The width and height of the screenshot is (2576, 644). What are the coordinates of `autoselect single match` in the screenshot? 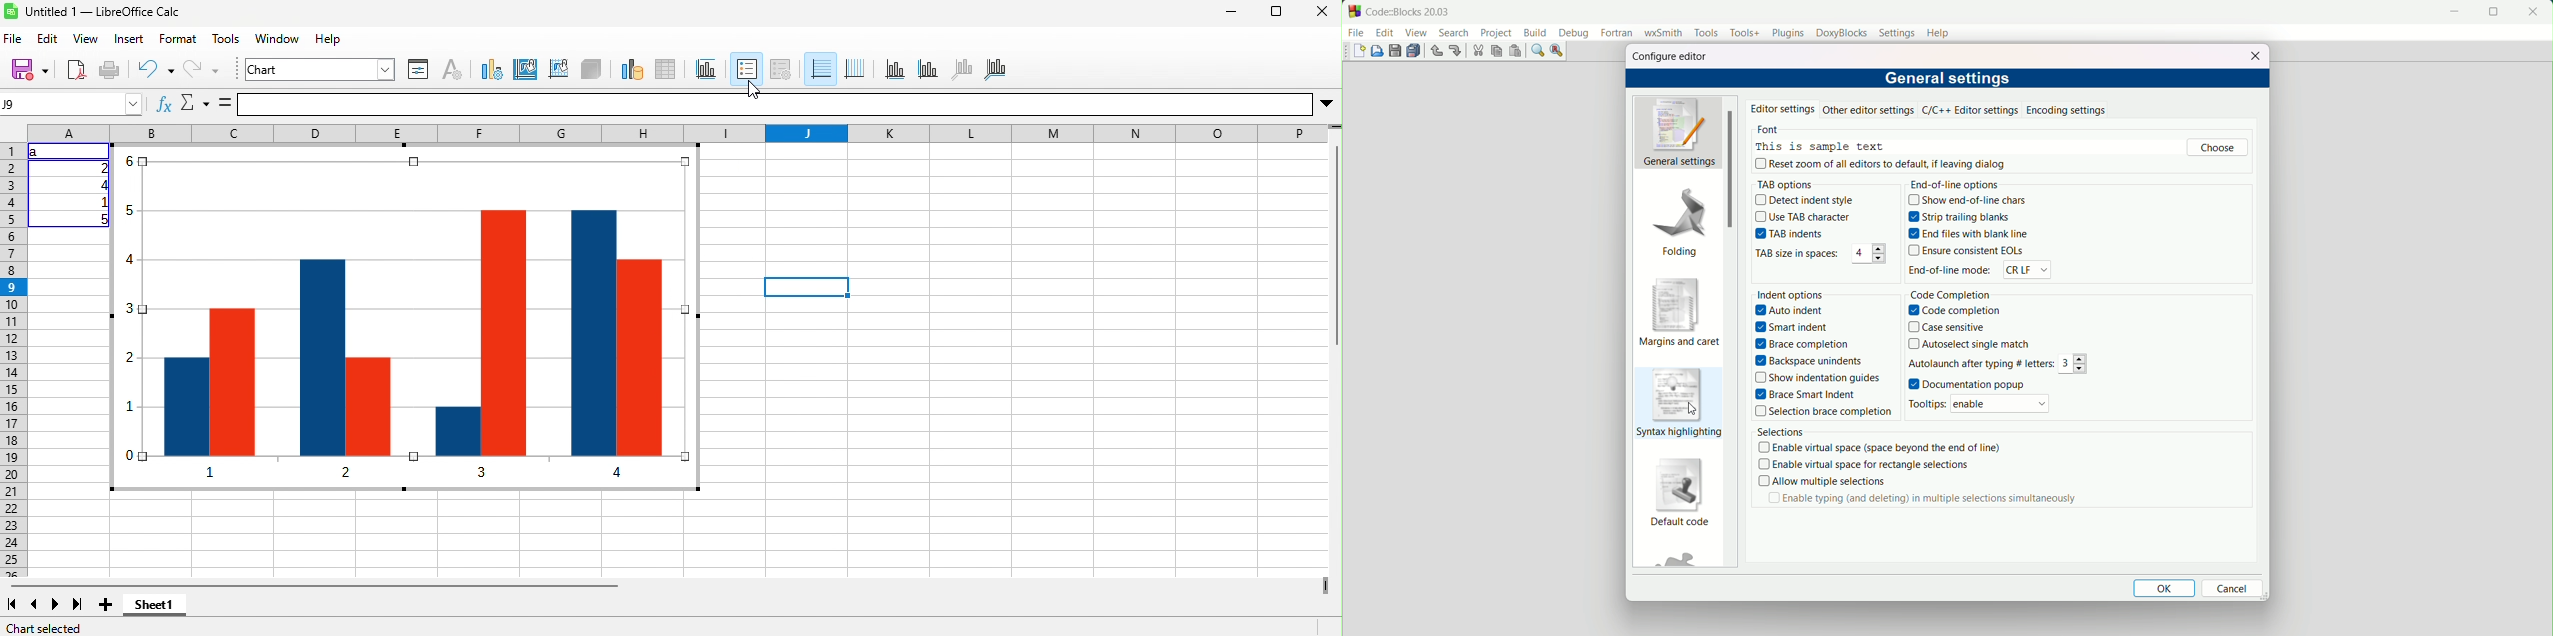 It's located at (1969, 345).